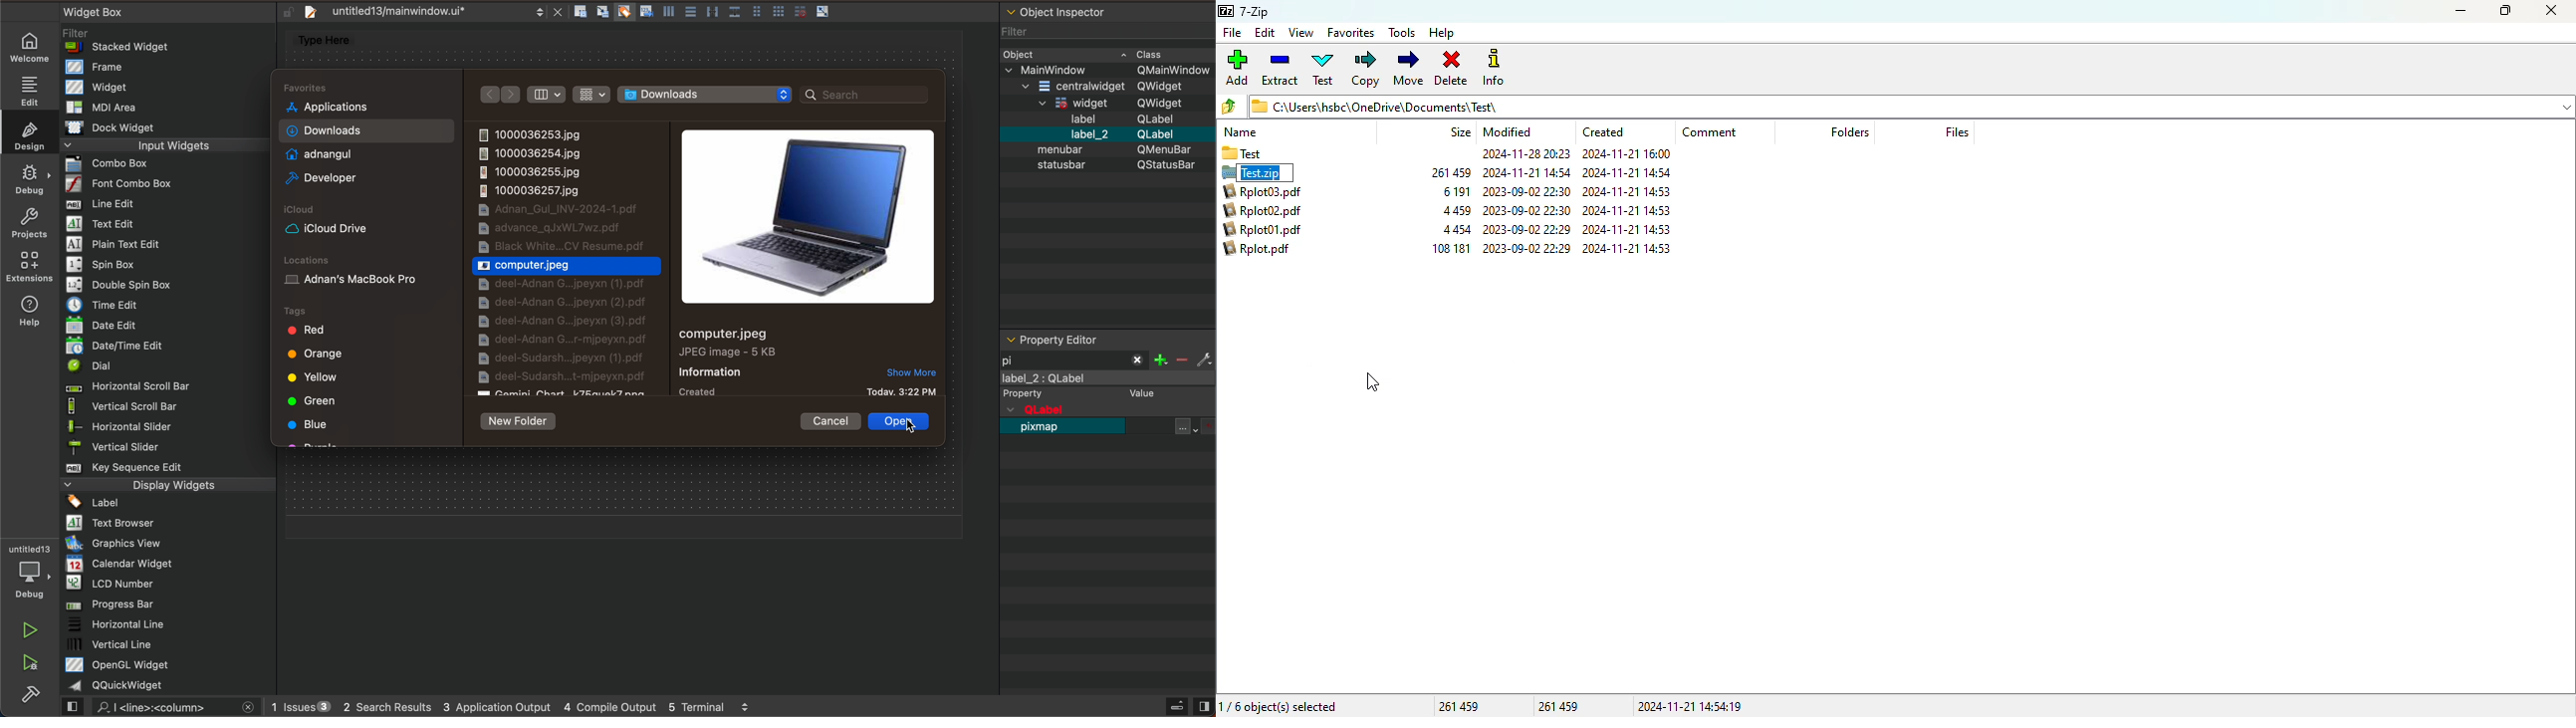 The image size is (2576, 728). What do you see at coordinates (1231, 33) in the screenshot?
I see `file` at bounding box center [1231, 33].